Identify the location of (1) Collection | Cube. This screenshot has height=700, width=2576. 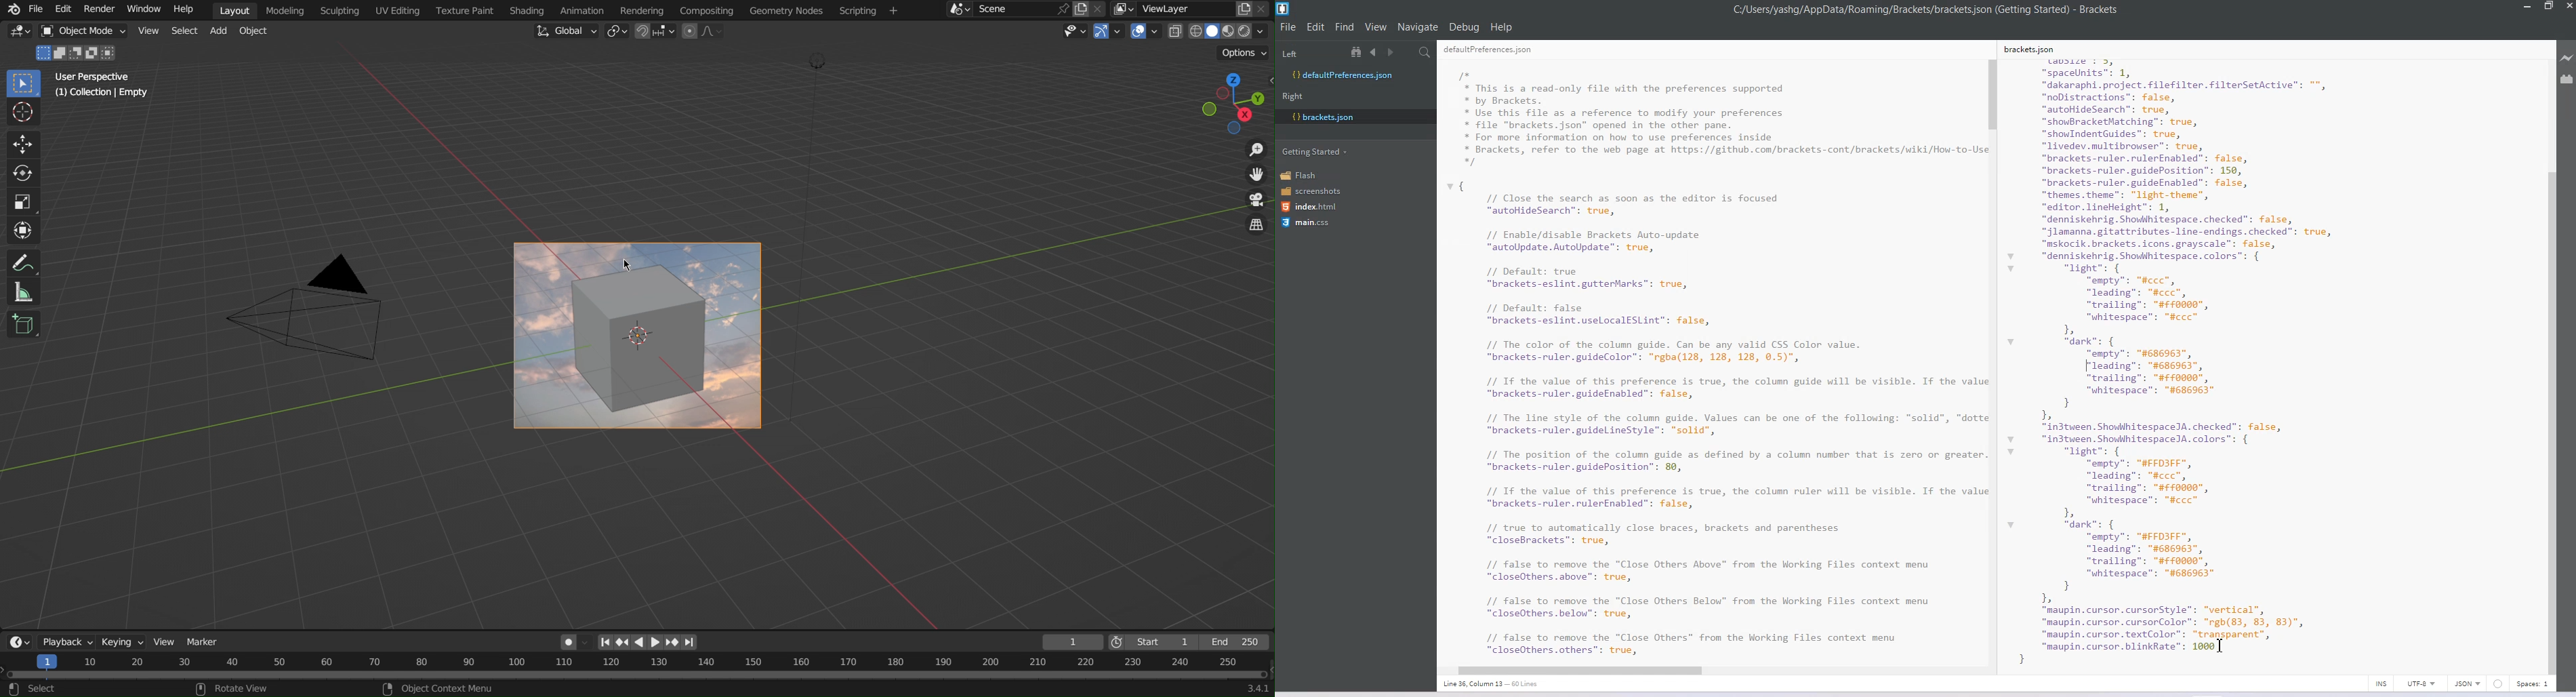
(101, 94).